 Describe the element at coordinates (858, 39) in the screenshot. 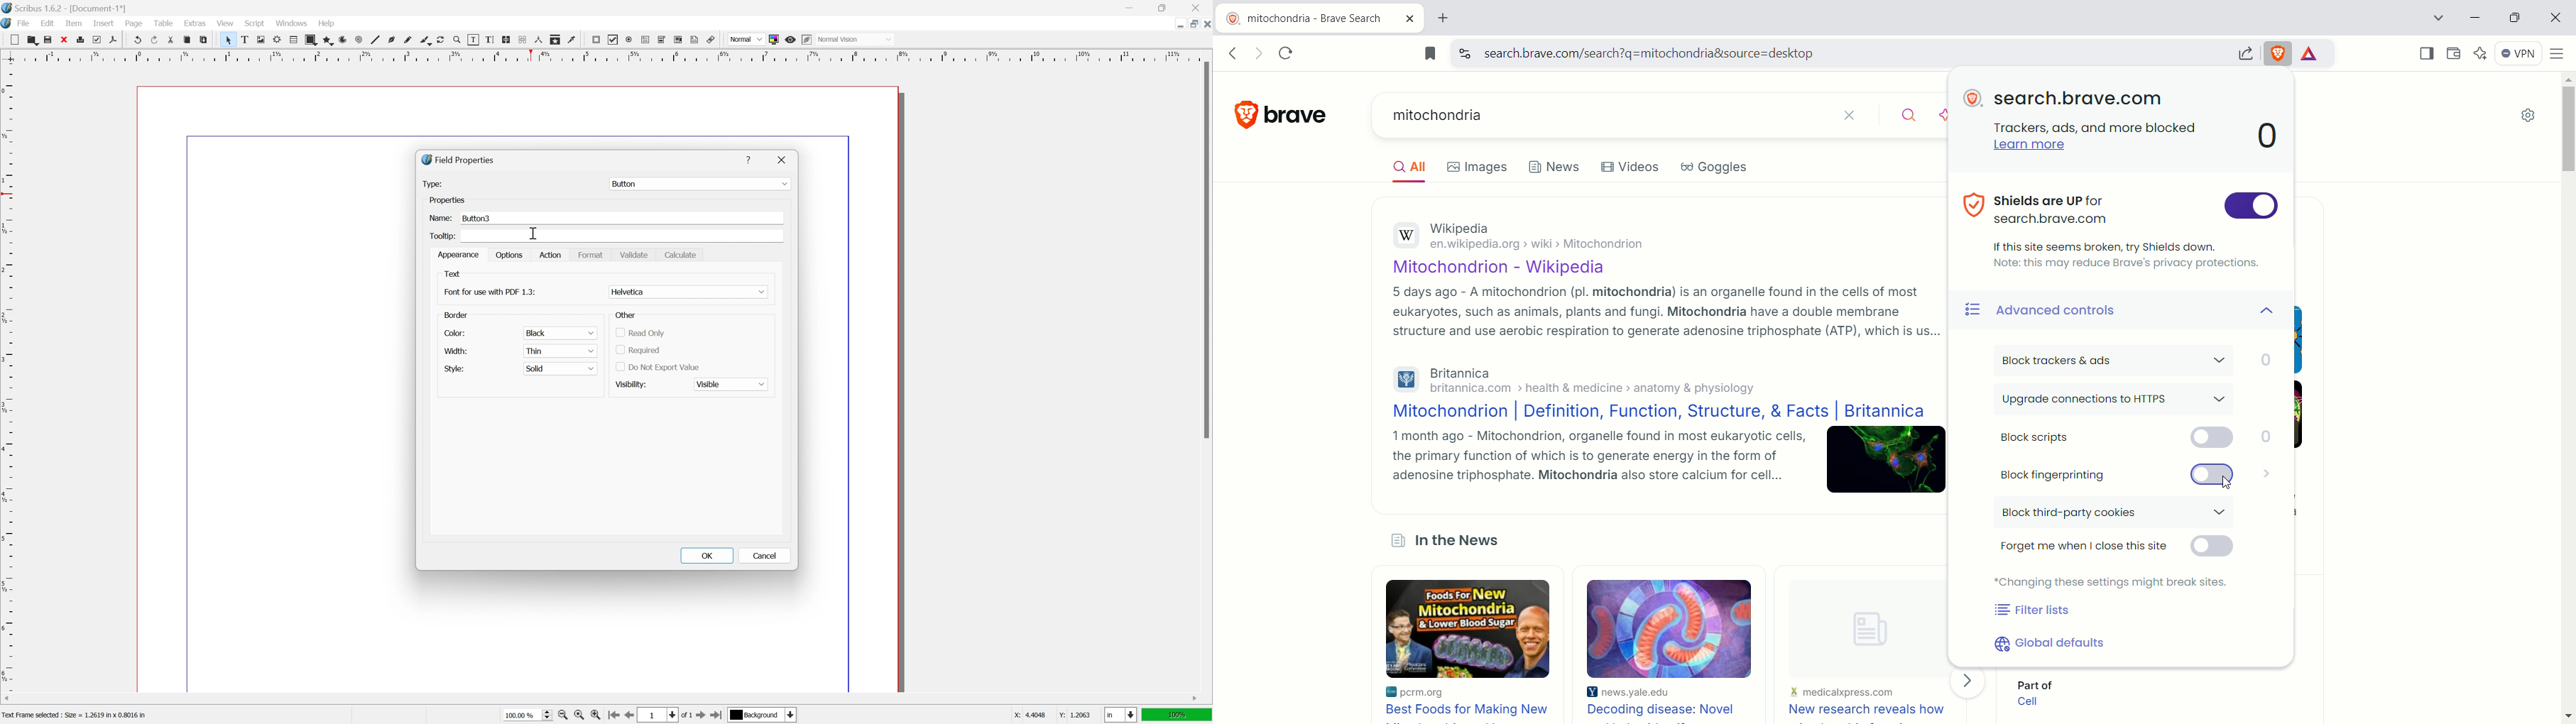

I see `Normal vision` at that location.